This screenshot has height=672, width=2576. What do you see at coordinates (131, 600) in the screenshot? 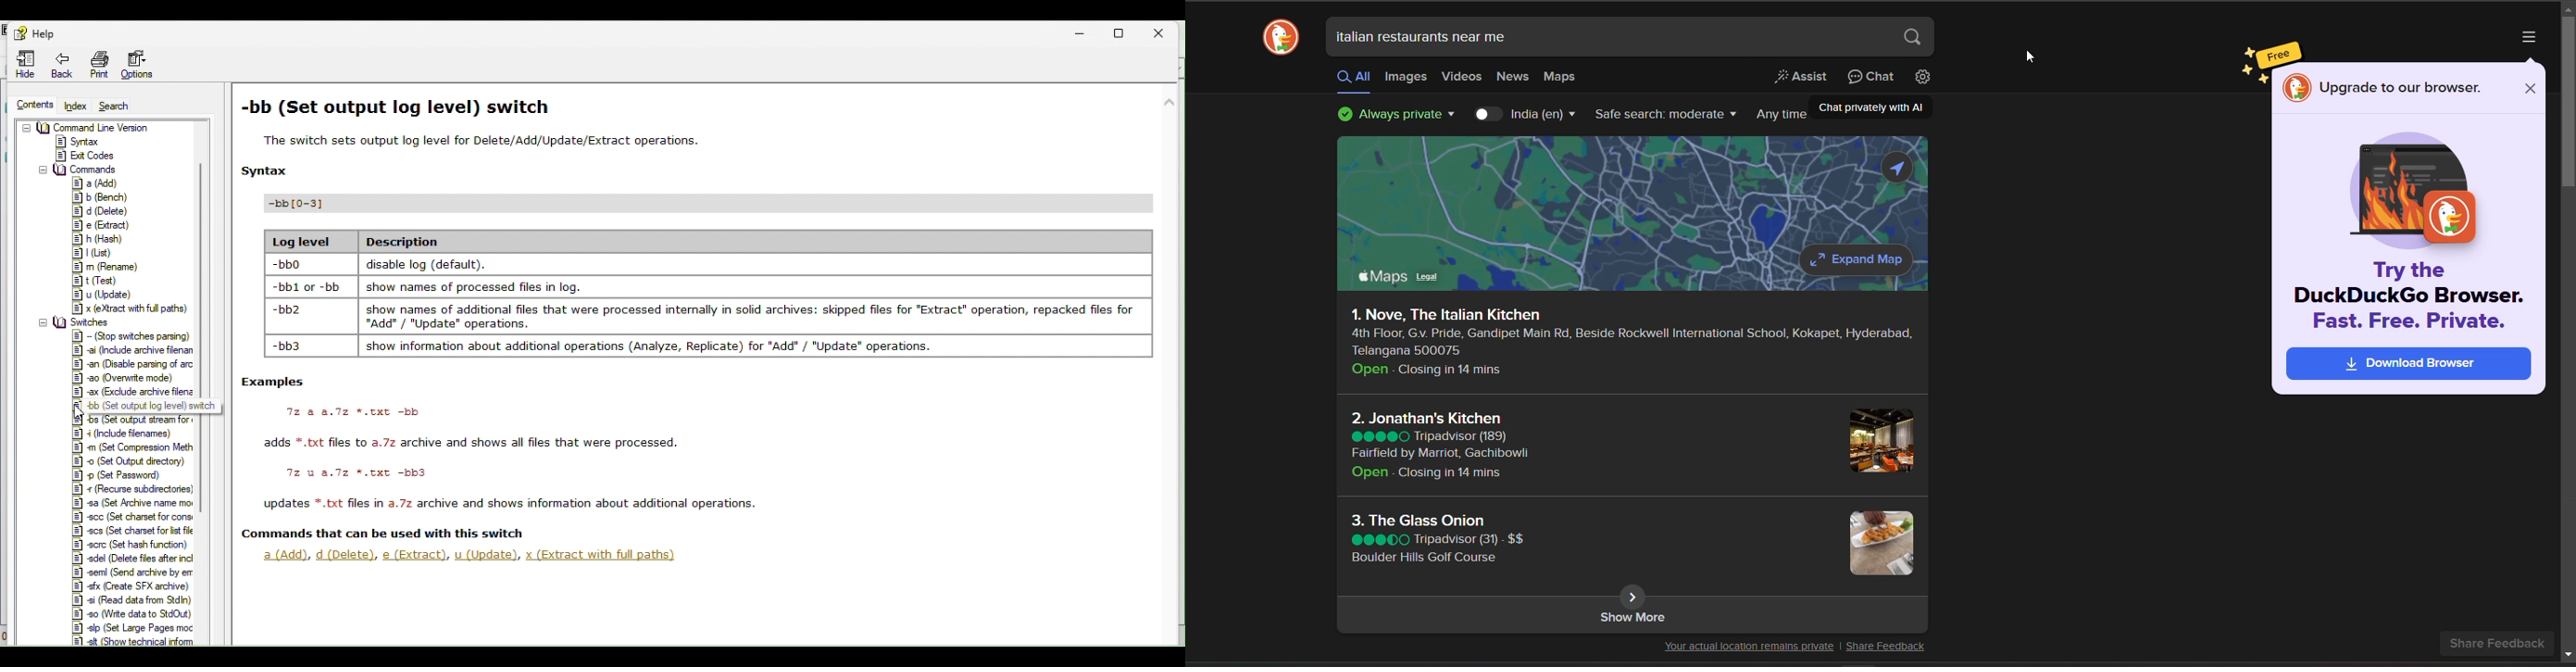
I see `§] «i (Read data from Stdin)` at bounding box center [131, 600].